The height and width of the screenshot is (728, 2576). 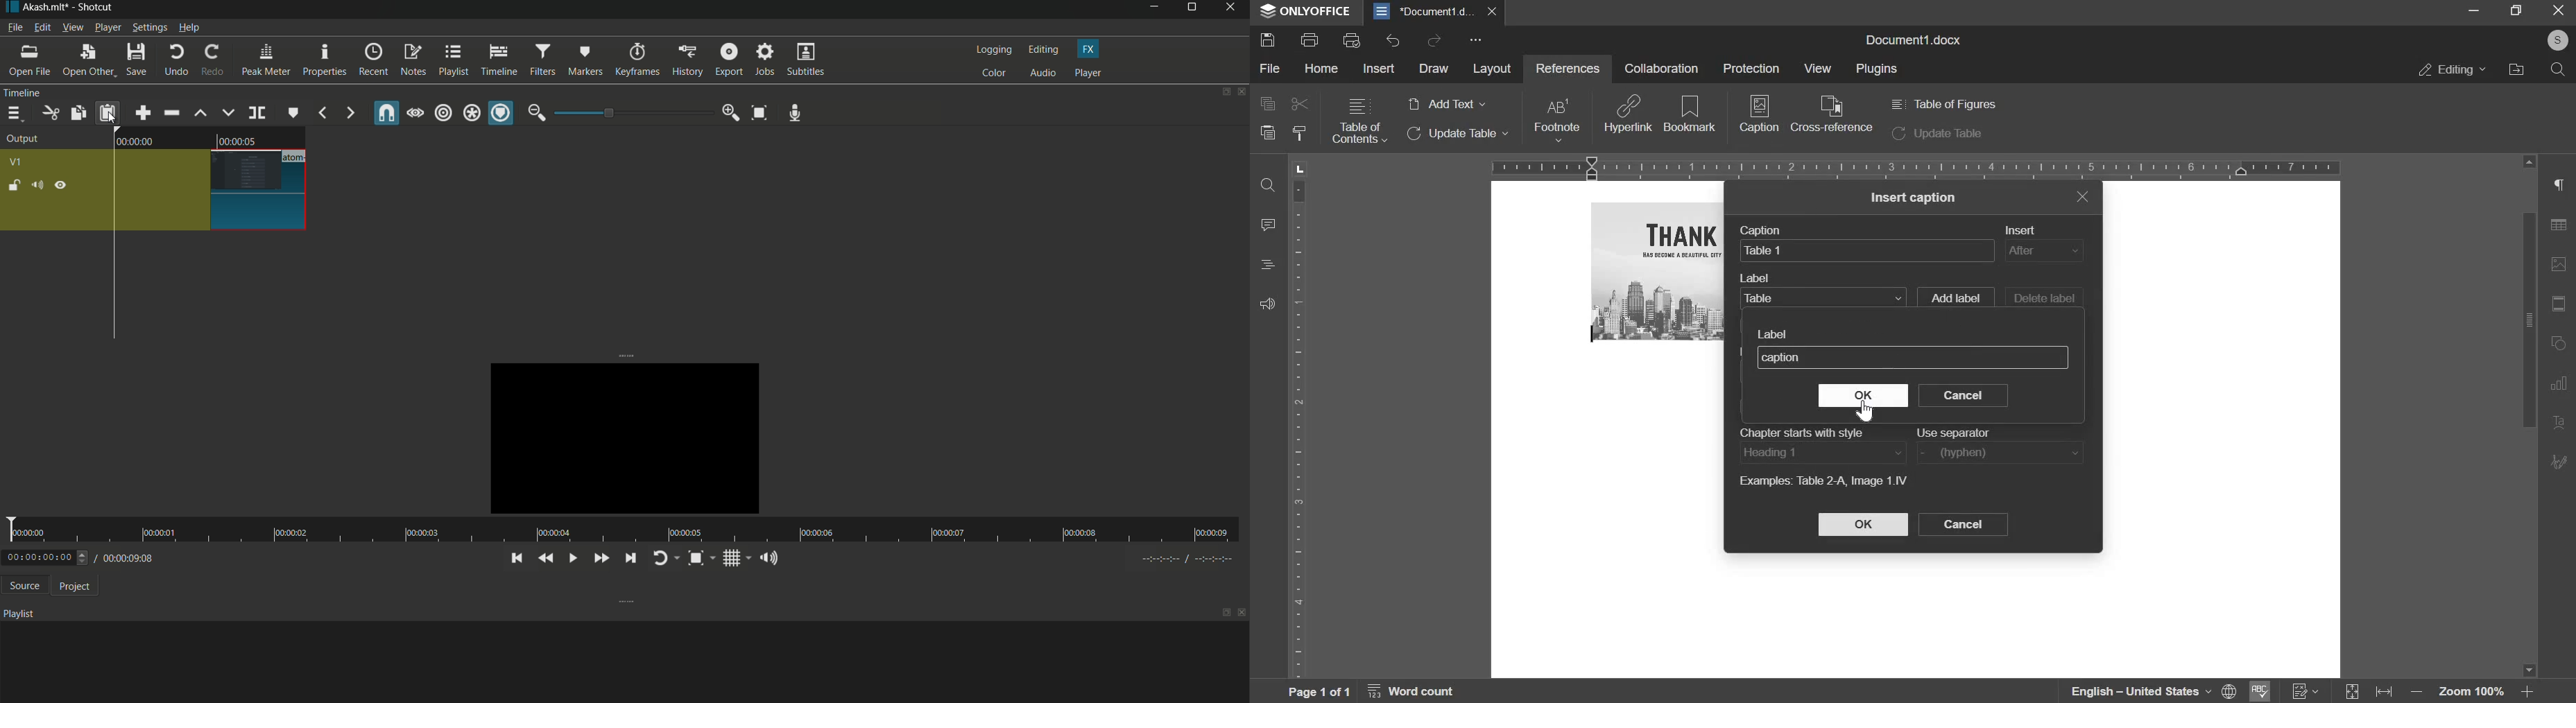 What do you see at coordinates (14, 113) in the screenshot?
I see `timeline menu` at bounding box center [14, 113].